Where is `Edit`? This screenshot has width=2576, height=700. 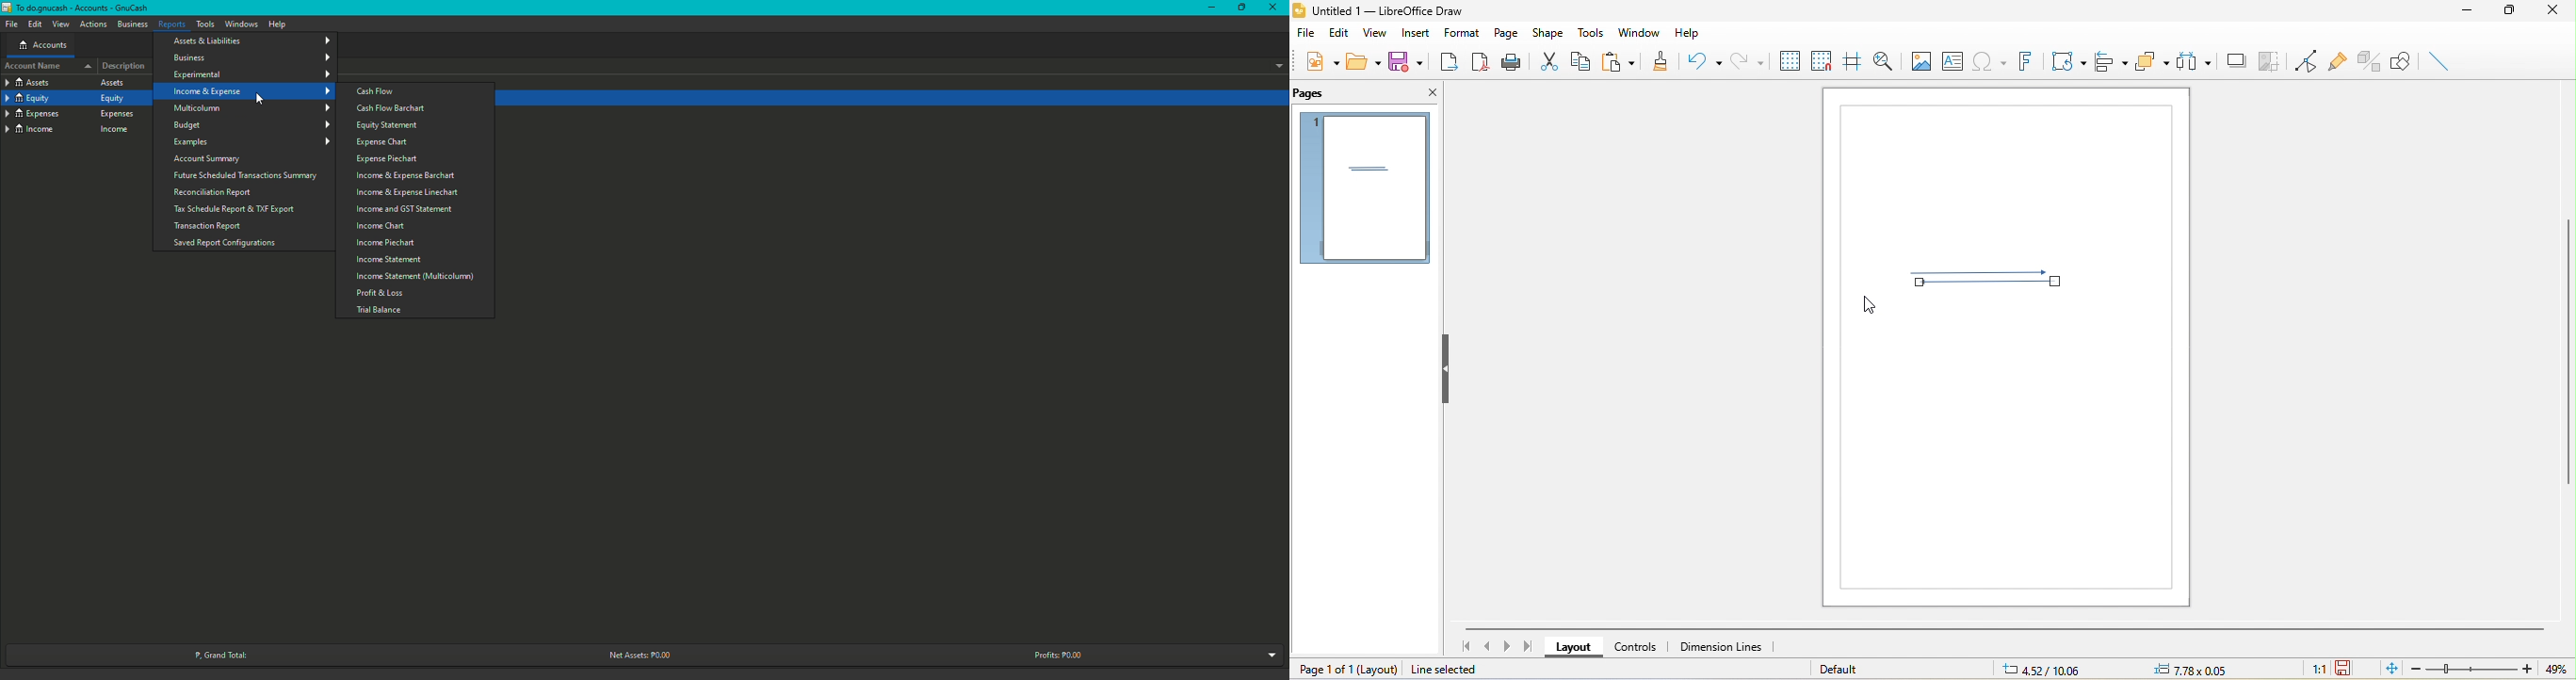 Edit is located at coordinates (35, 24).